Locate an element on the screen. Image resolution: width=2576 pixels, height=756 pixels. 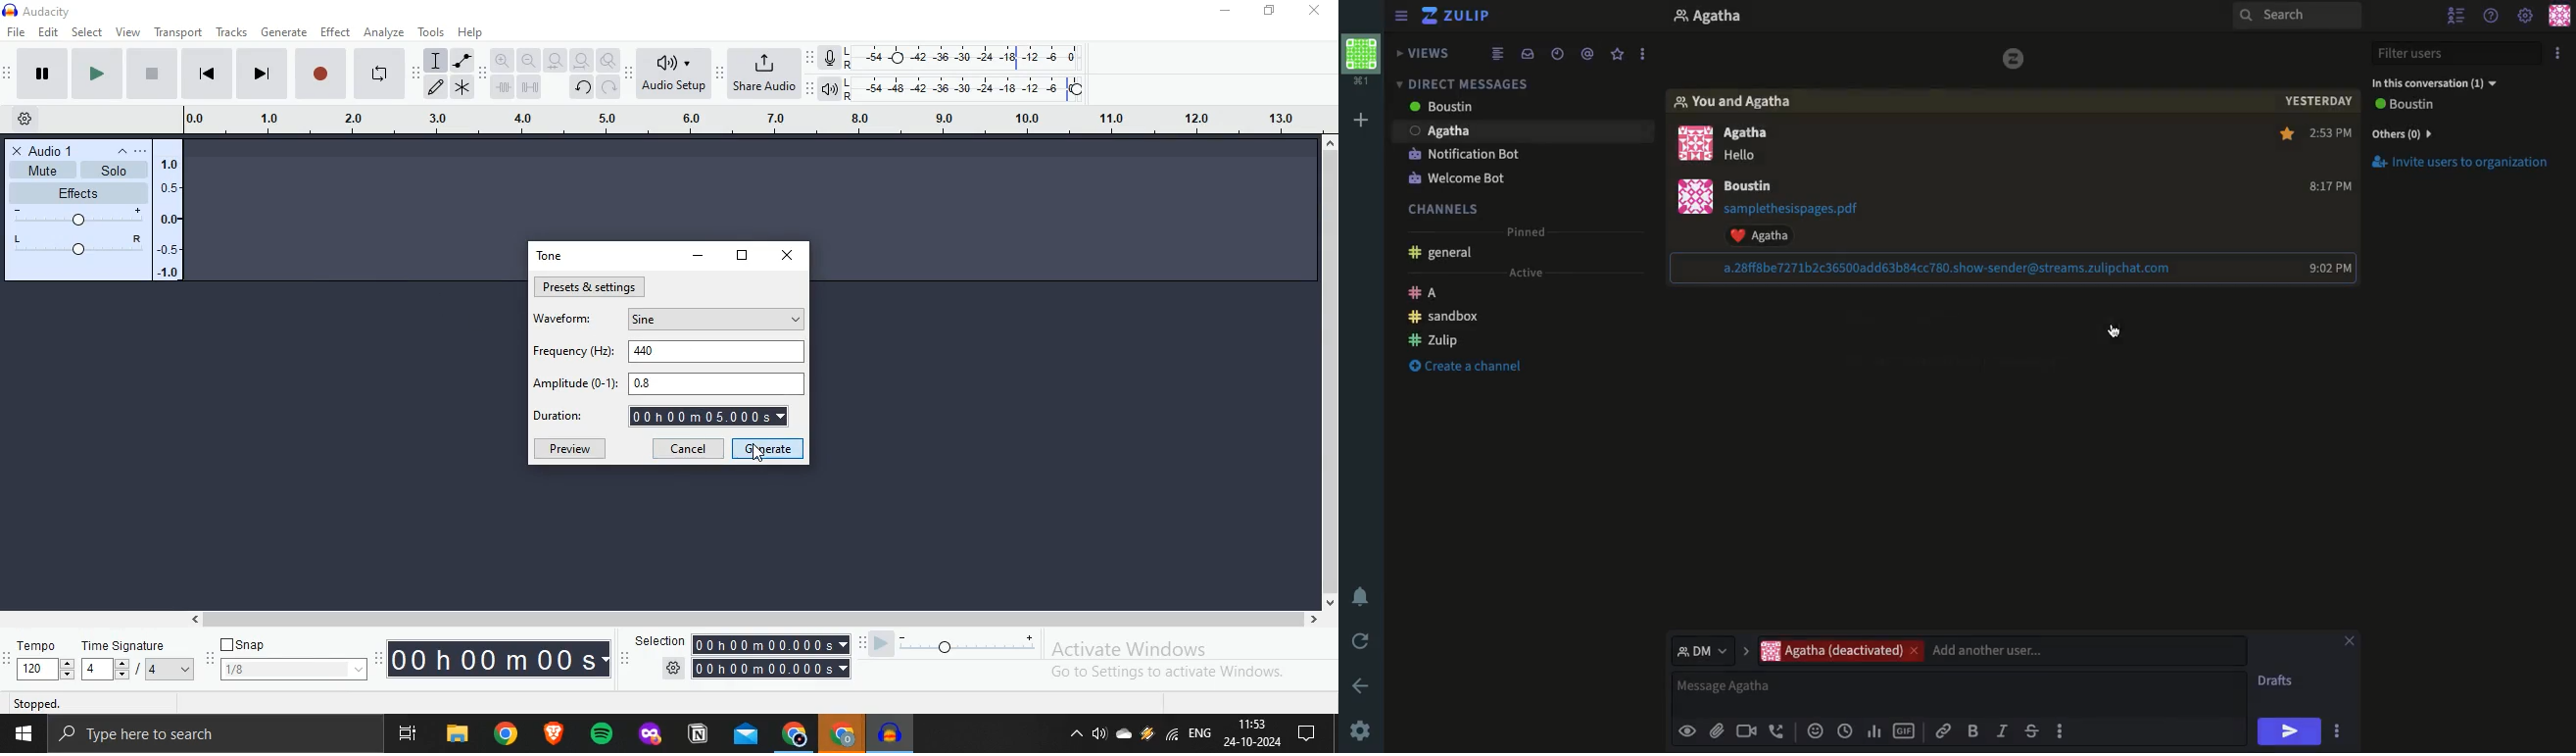
Window is located at coordinates (22, 734).